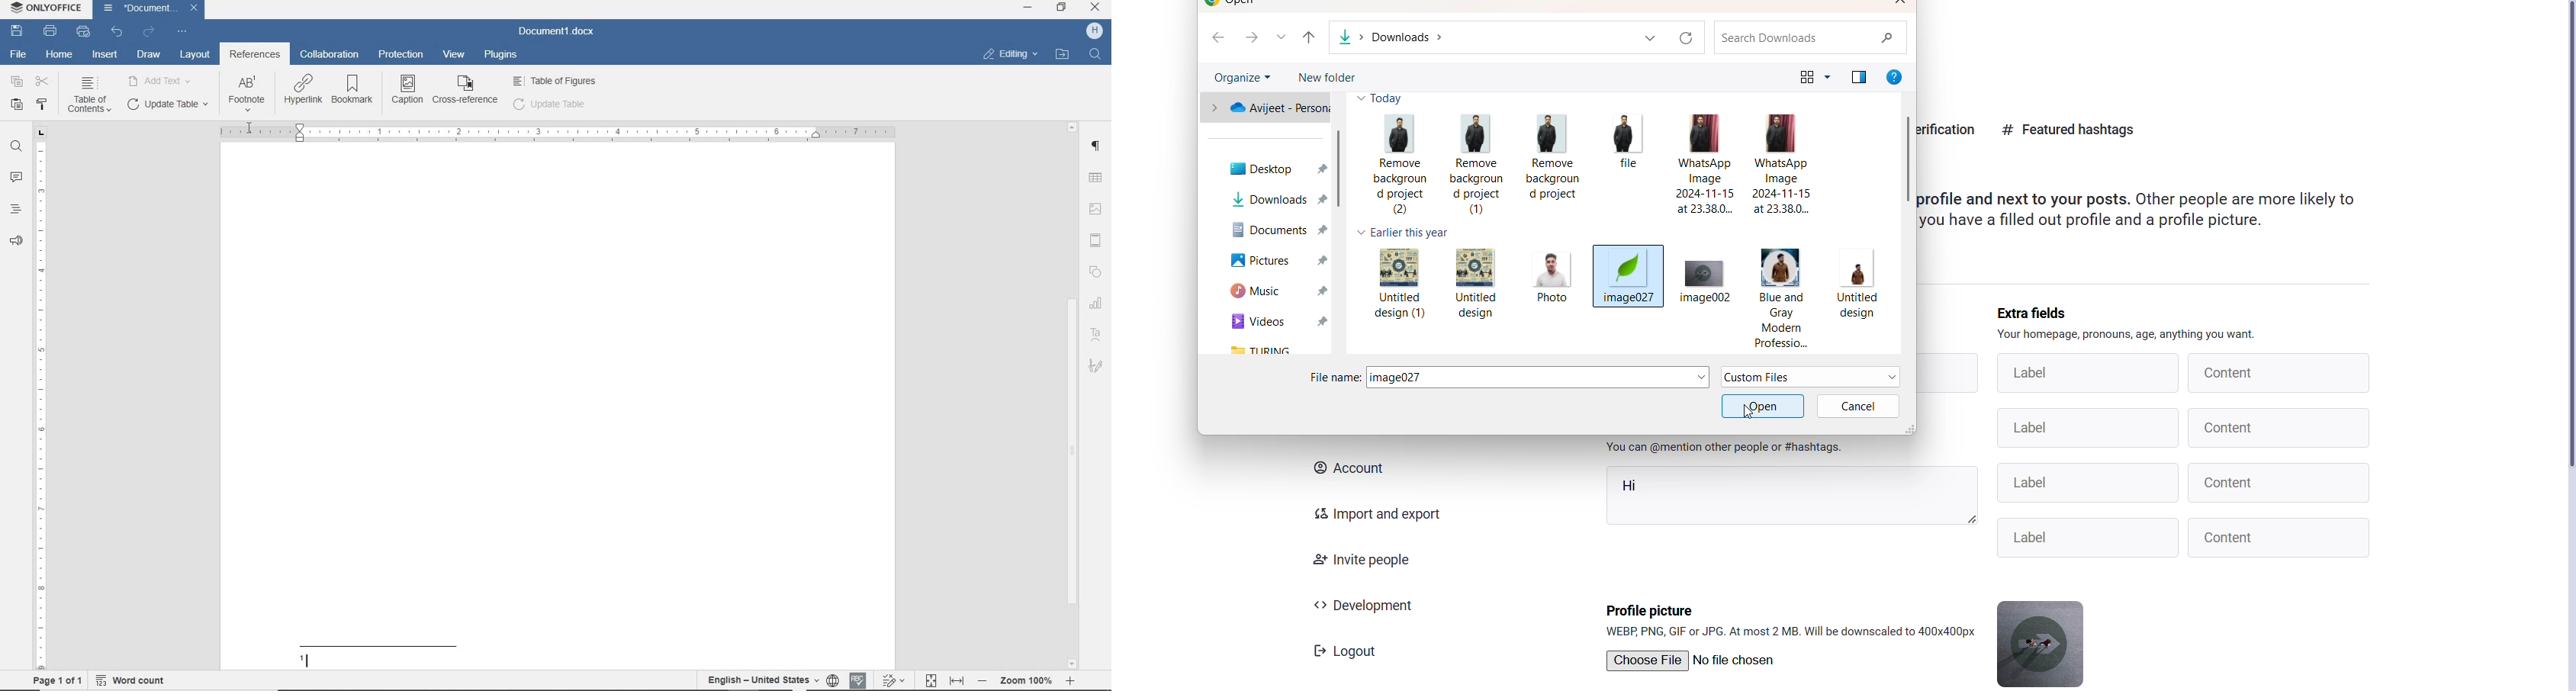  I want to click on SHAPES, so click(1097, 271).